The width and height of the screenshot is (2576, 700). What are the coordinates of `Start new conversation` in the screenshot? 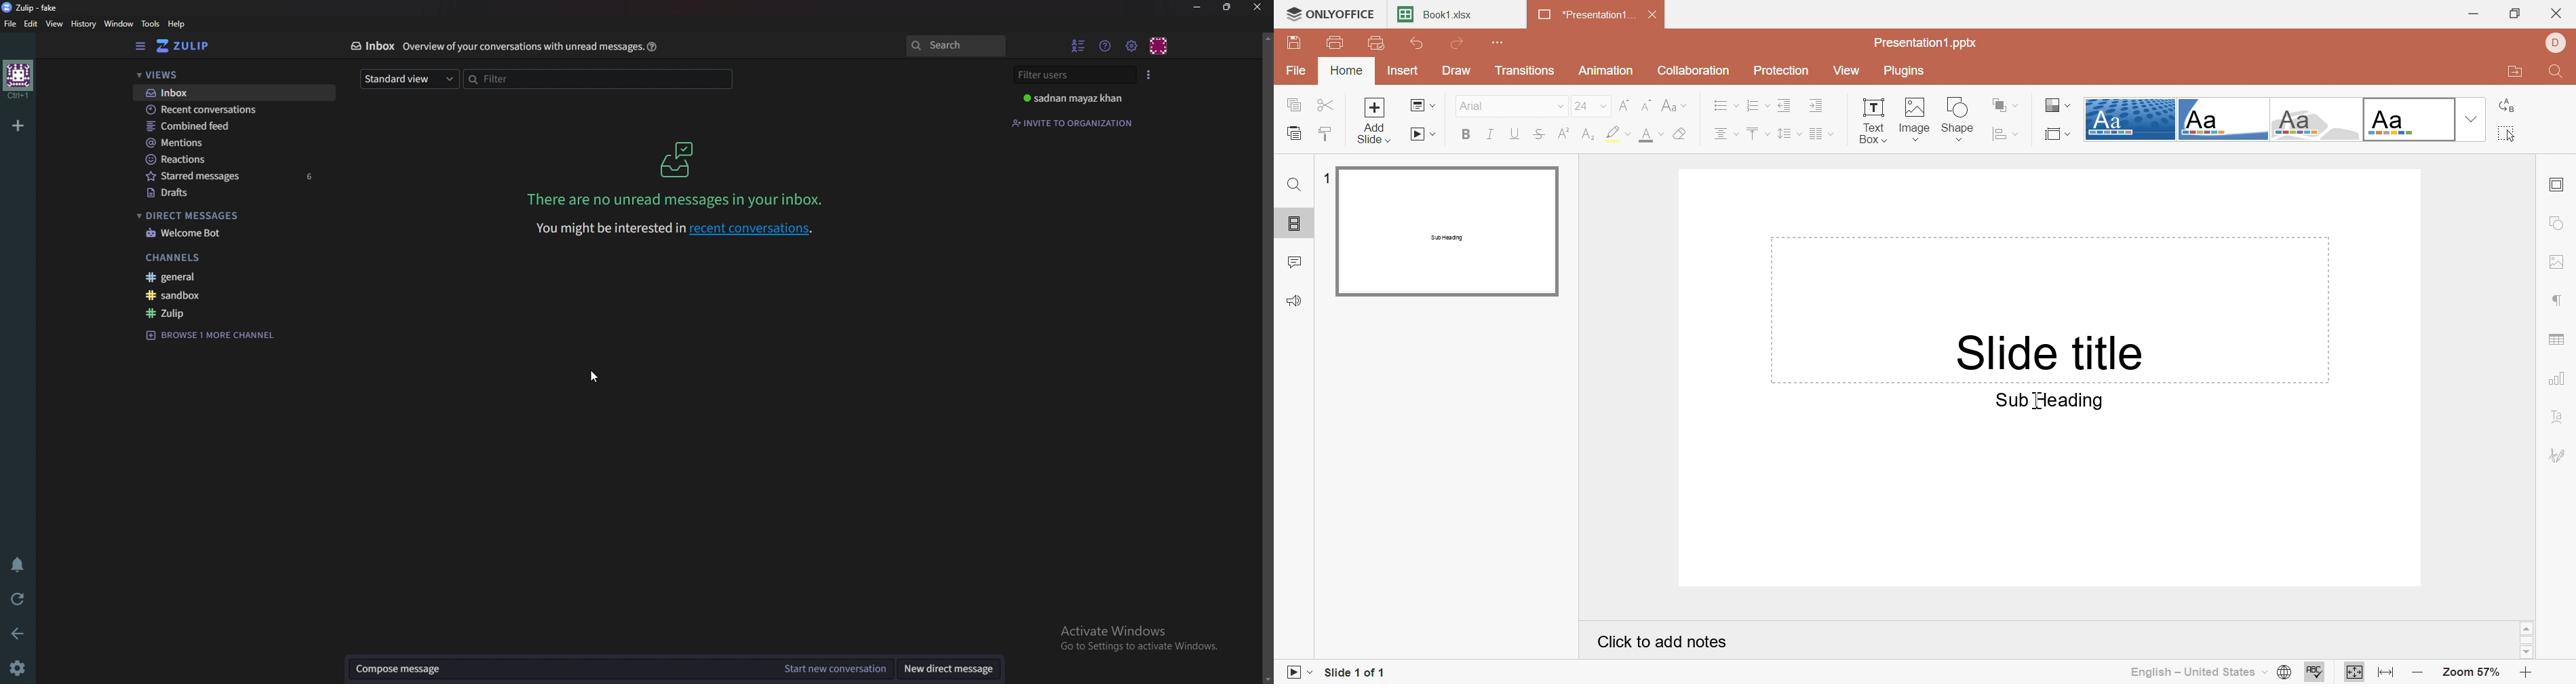 It's located at (834, 669).